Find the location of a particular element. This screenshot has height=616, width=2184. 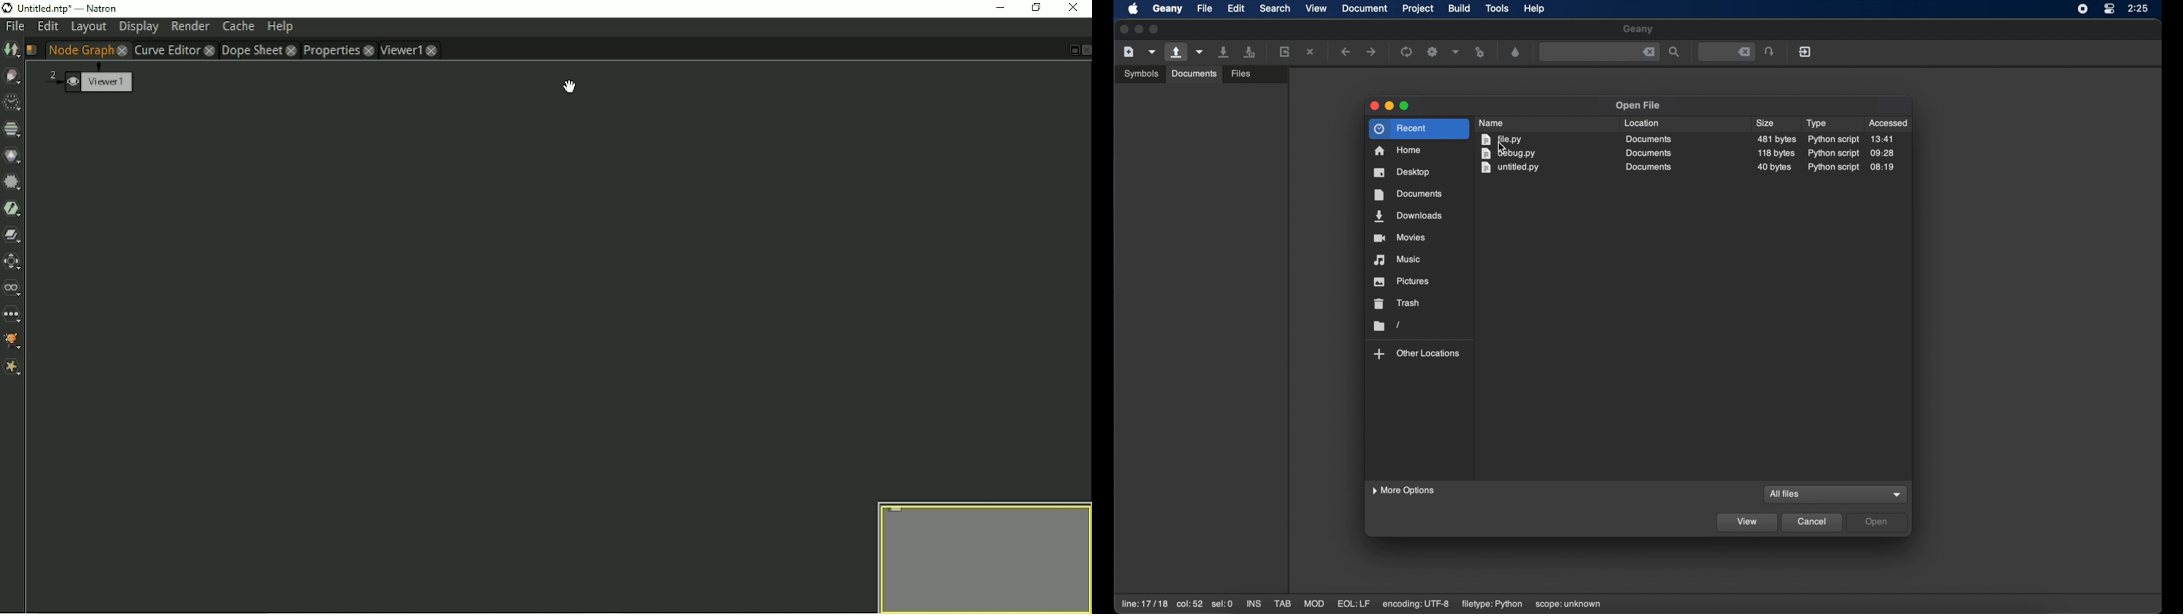

build the current file is located at coordinates (1433, 52).